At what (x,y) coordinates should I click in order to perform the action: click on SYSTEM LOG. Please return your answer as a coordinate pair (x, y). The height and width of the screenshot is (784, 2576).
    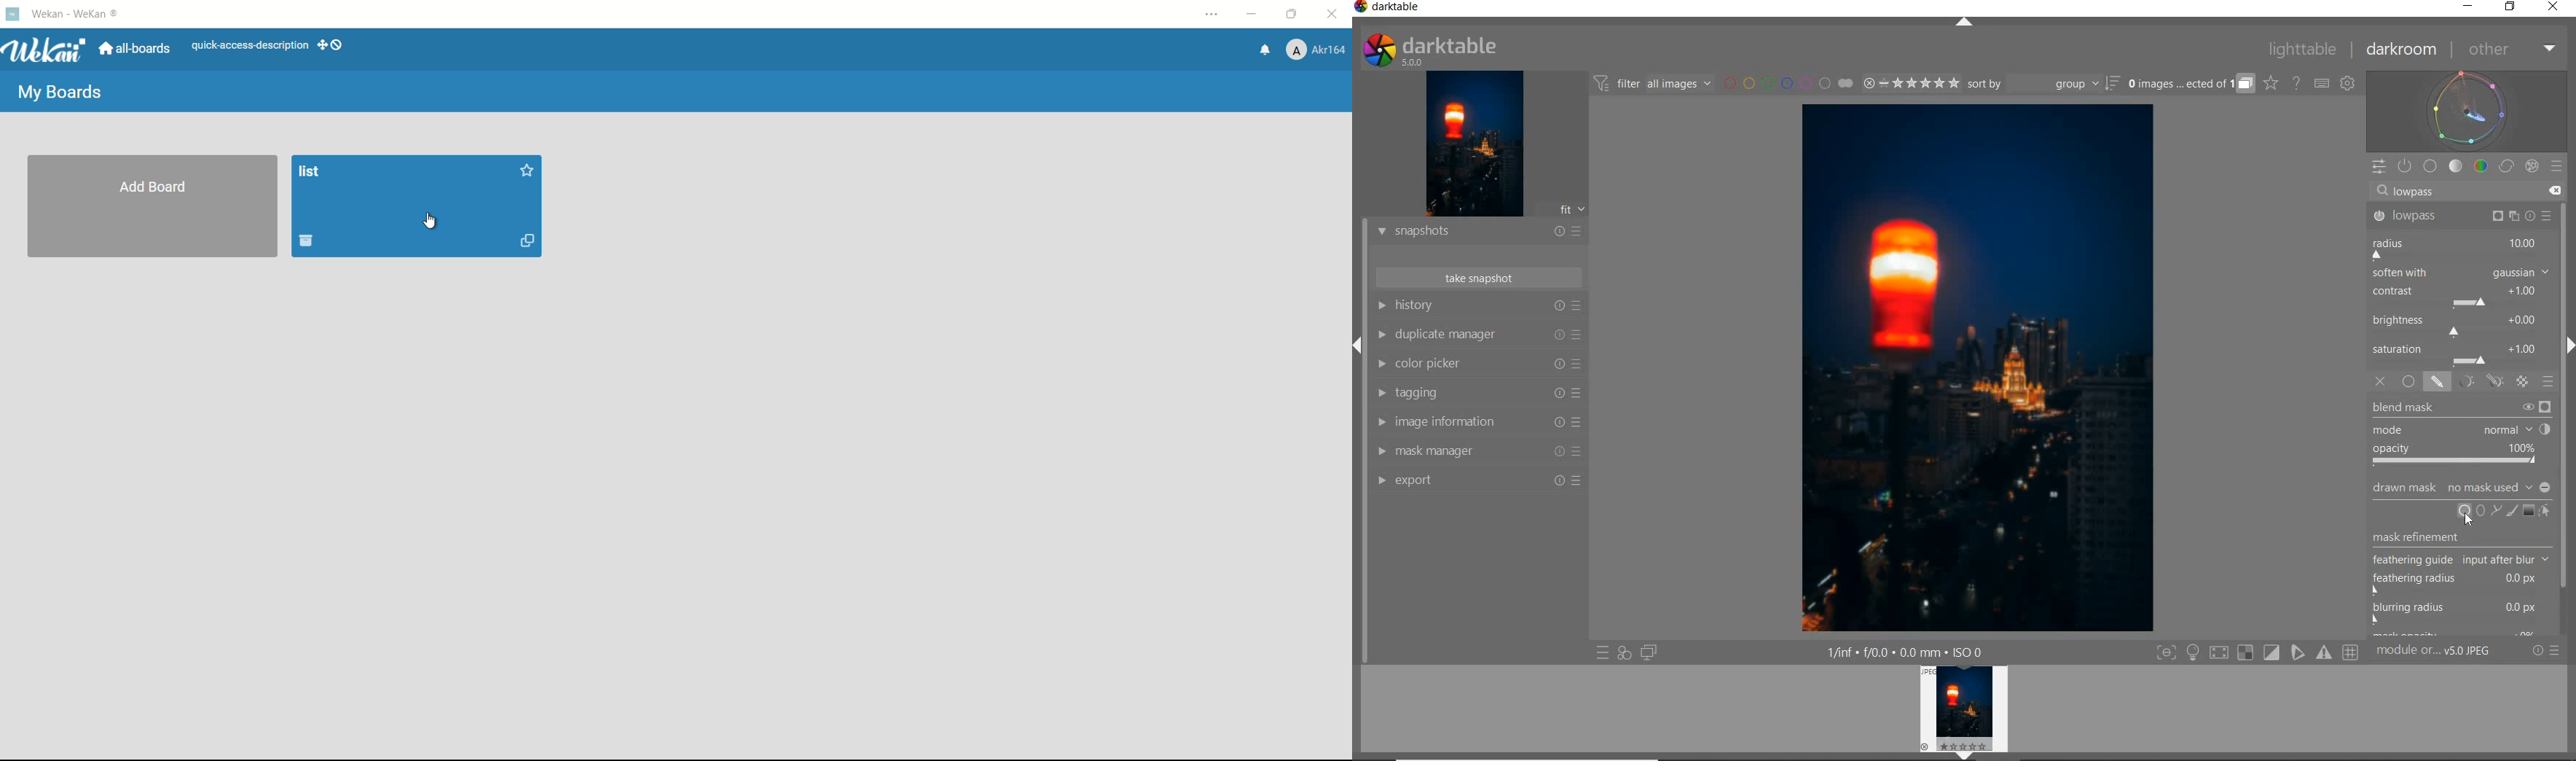
    Looking at the image, I should click on (1445, 49).